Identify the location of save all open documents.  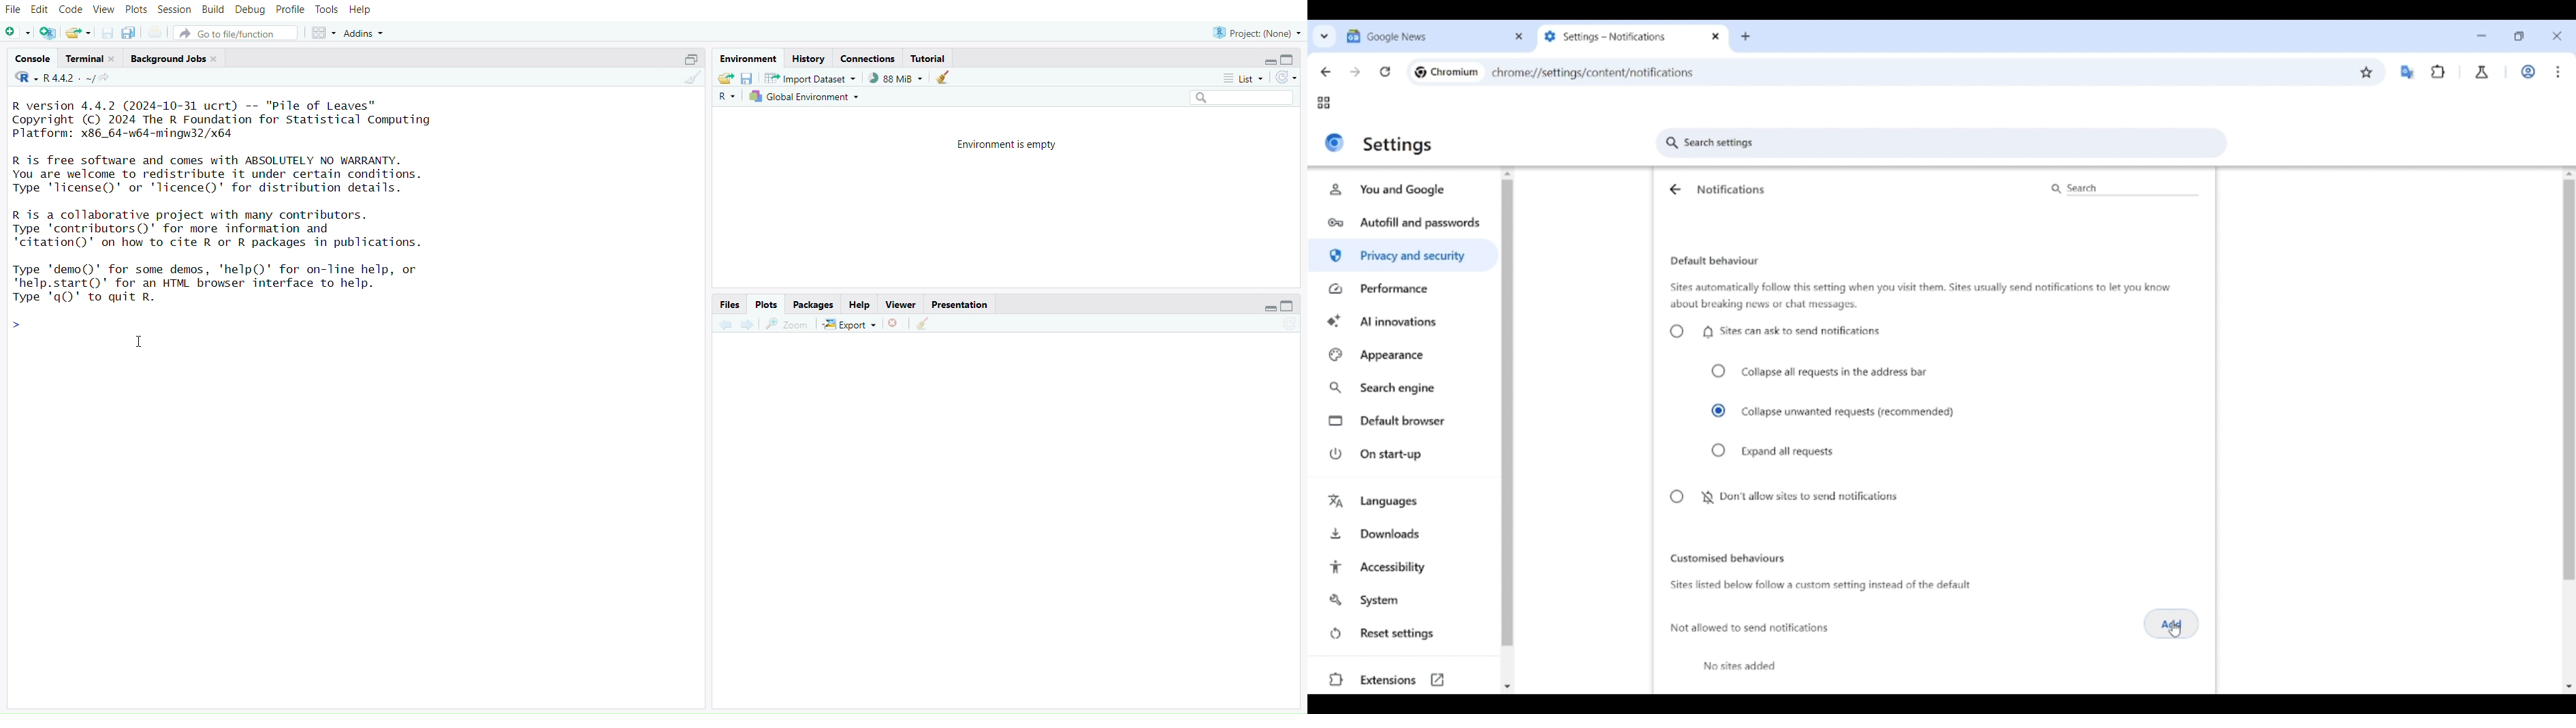
(129, 32).